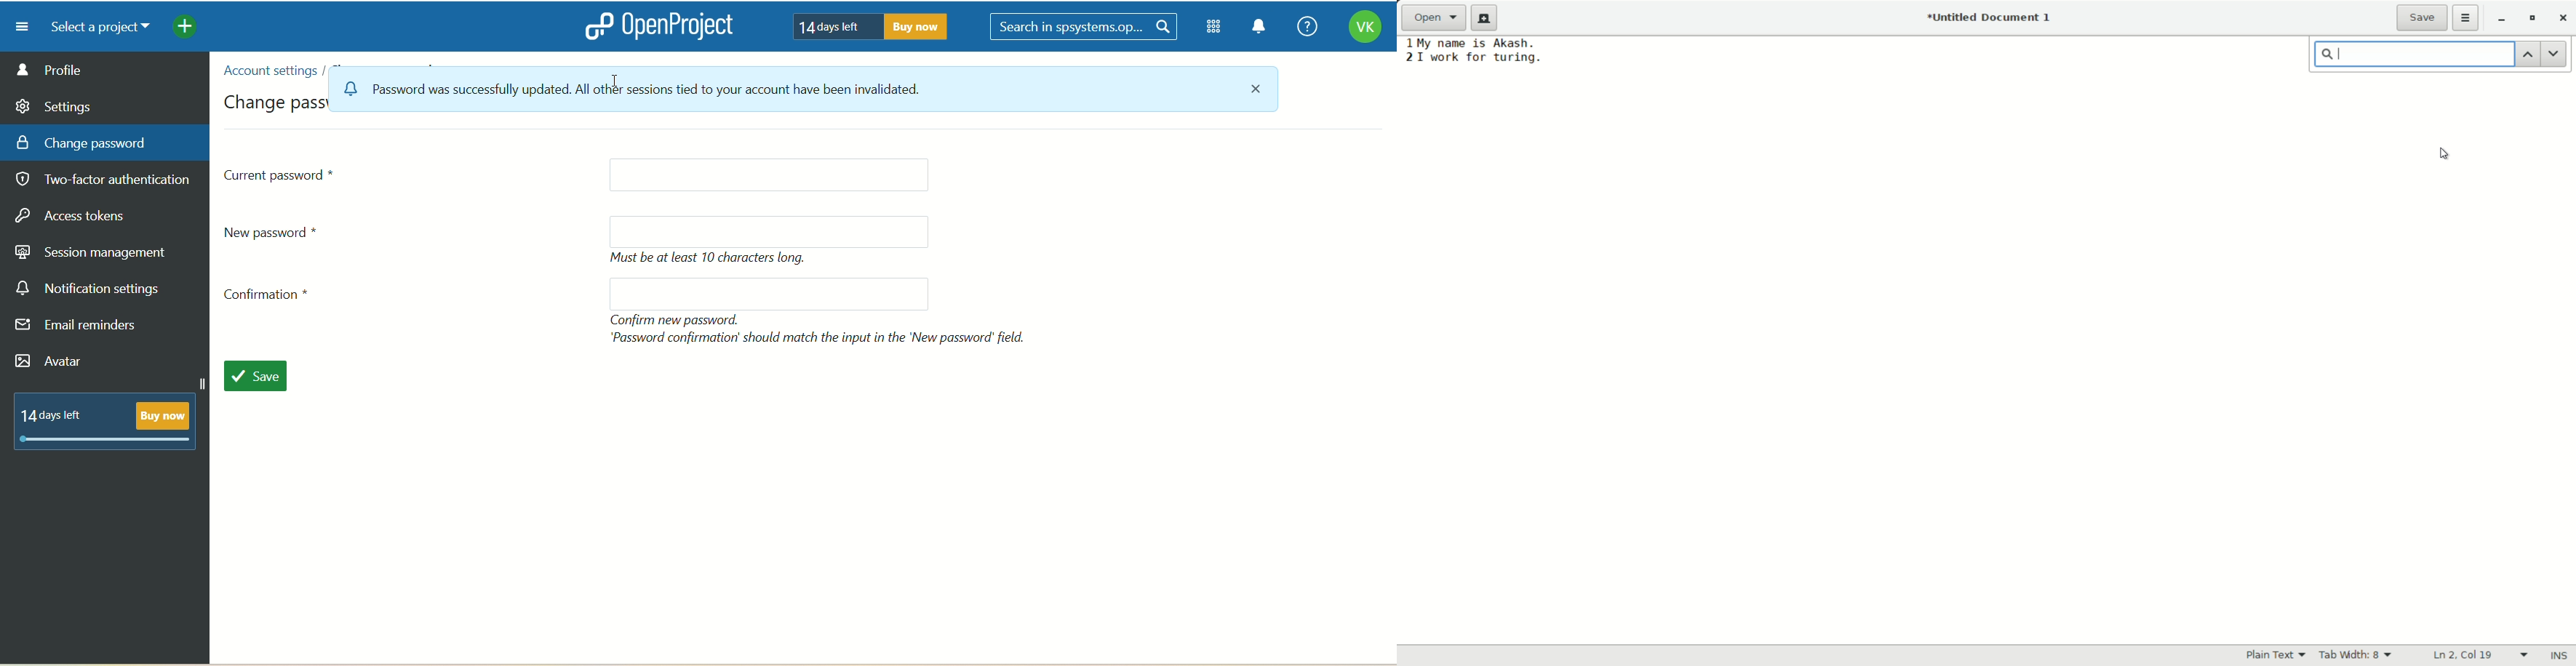  Describe the element at coordinates (2277, 656) in the screenshot. I see `plain text` at that location.